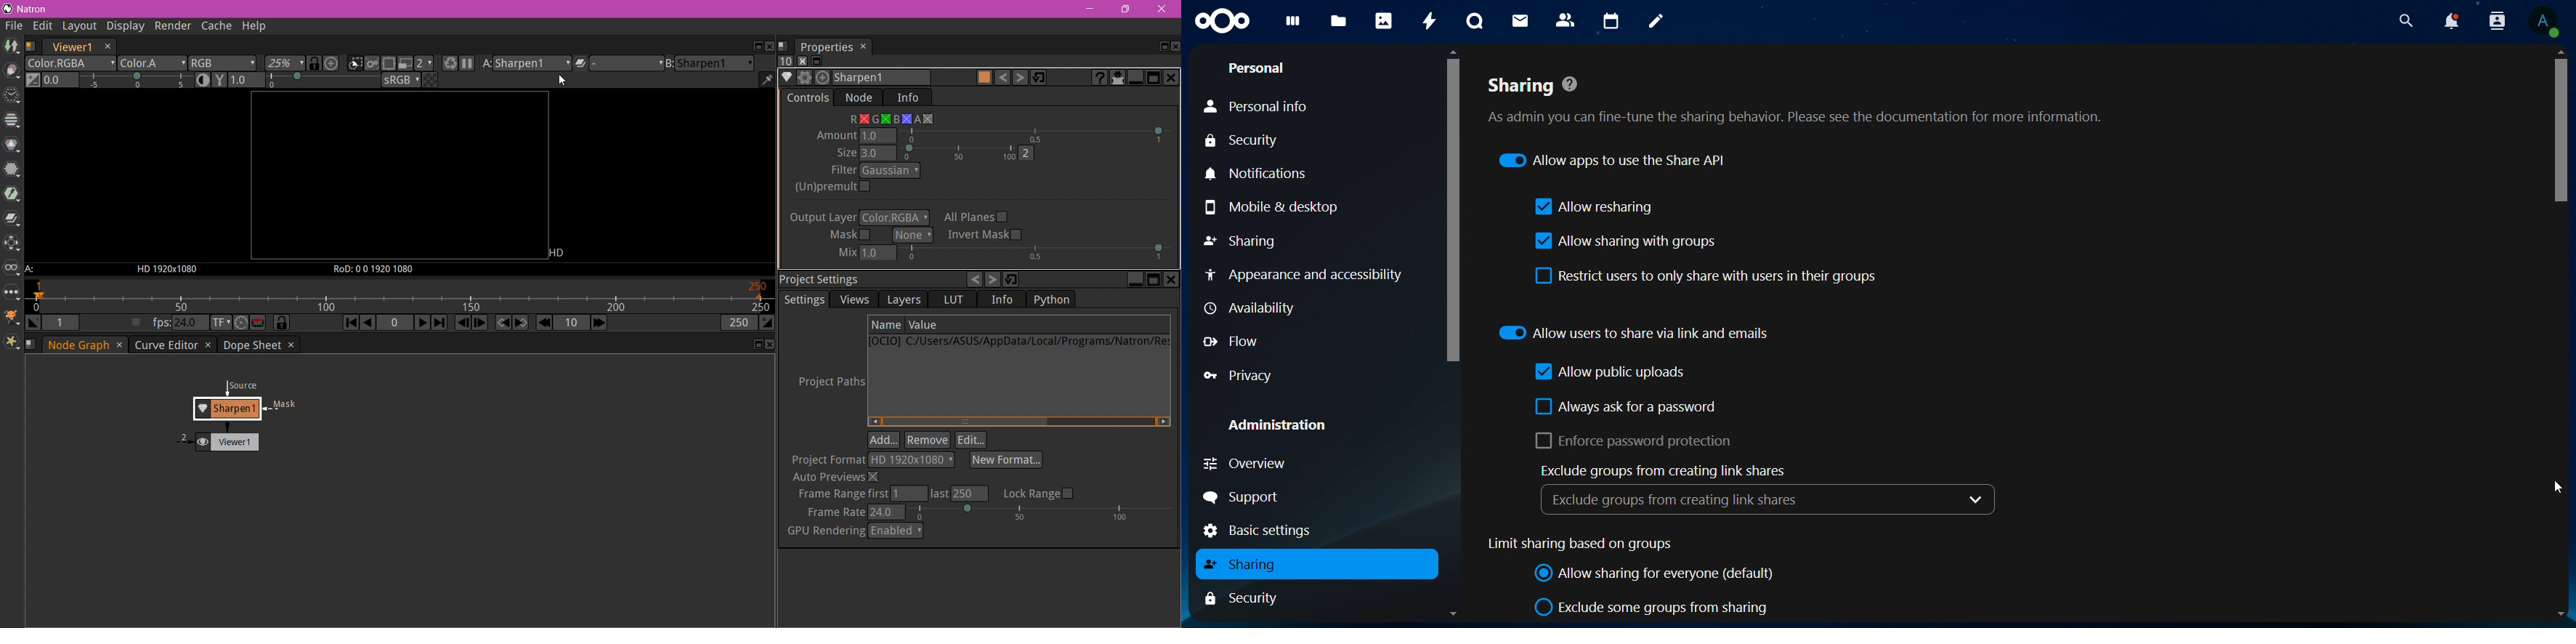  Describe the element at coordinates (805, 78) in the screenshot. I see `Settings and presets` at that location.